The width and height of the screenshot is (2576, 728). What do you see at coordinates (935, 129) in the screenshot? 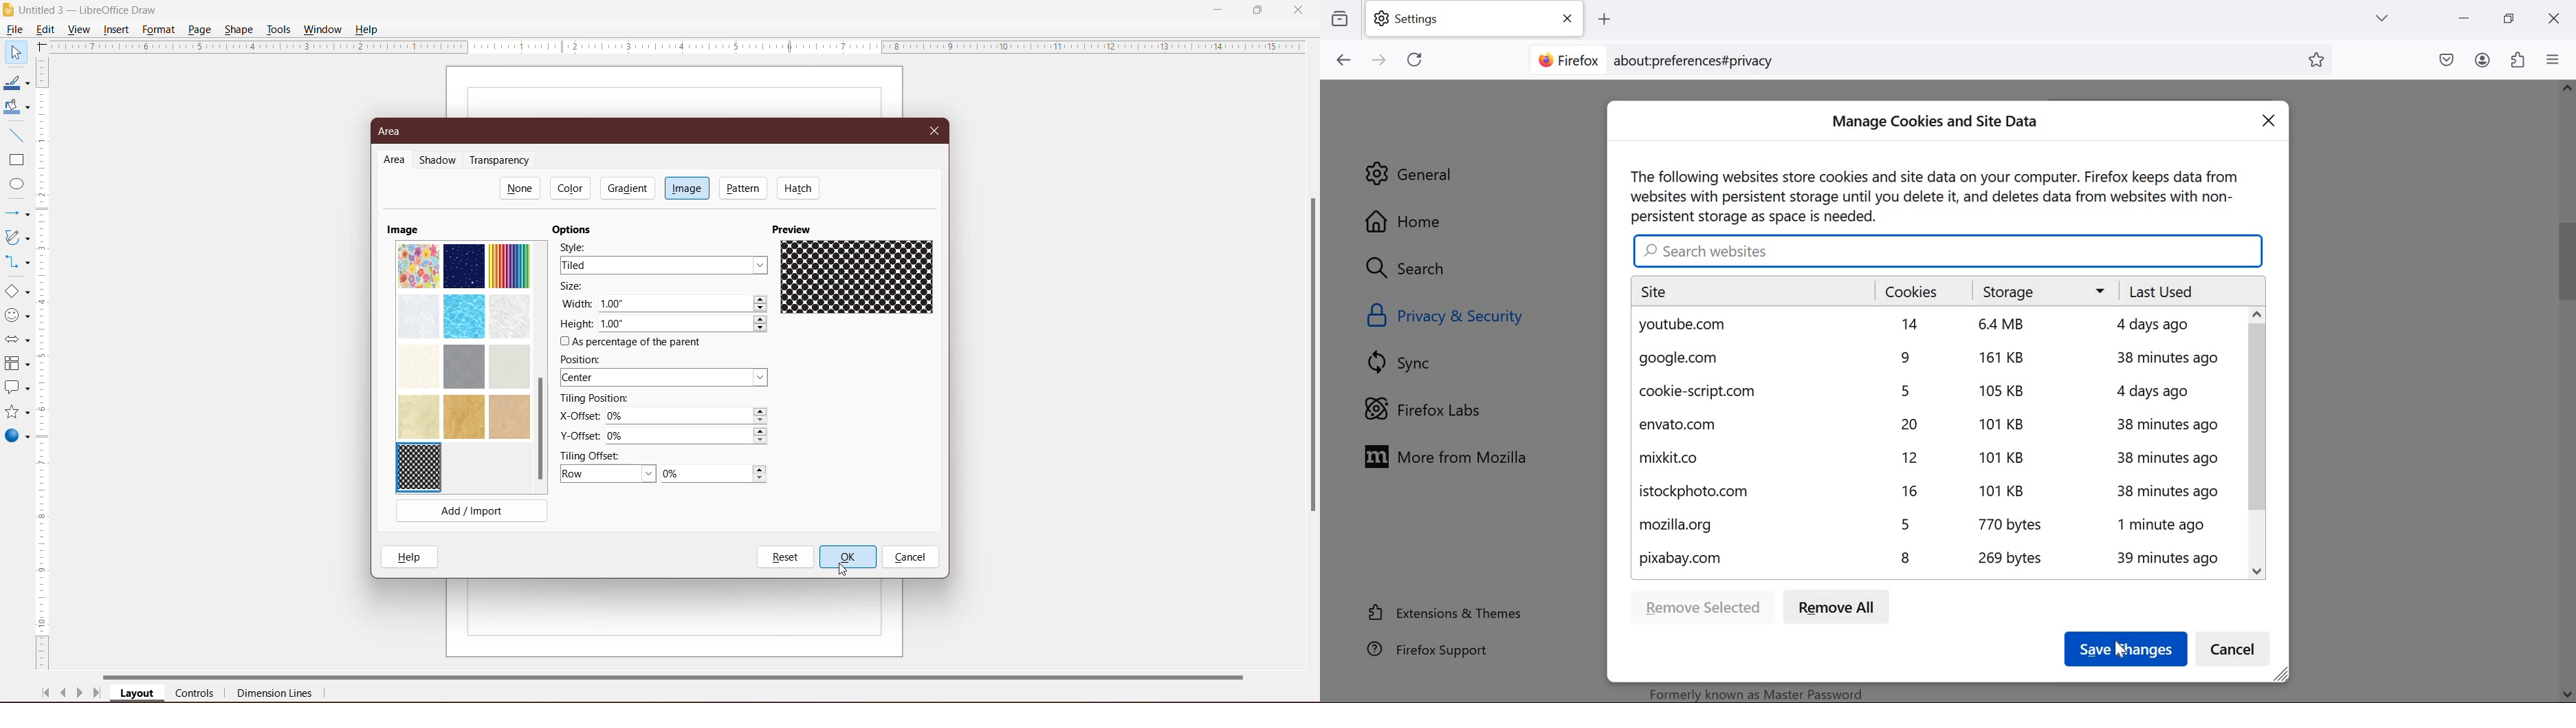
I see `Close` at bounding box center [935, 129].